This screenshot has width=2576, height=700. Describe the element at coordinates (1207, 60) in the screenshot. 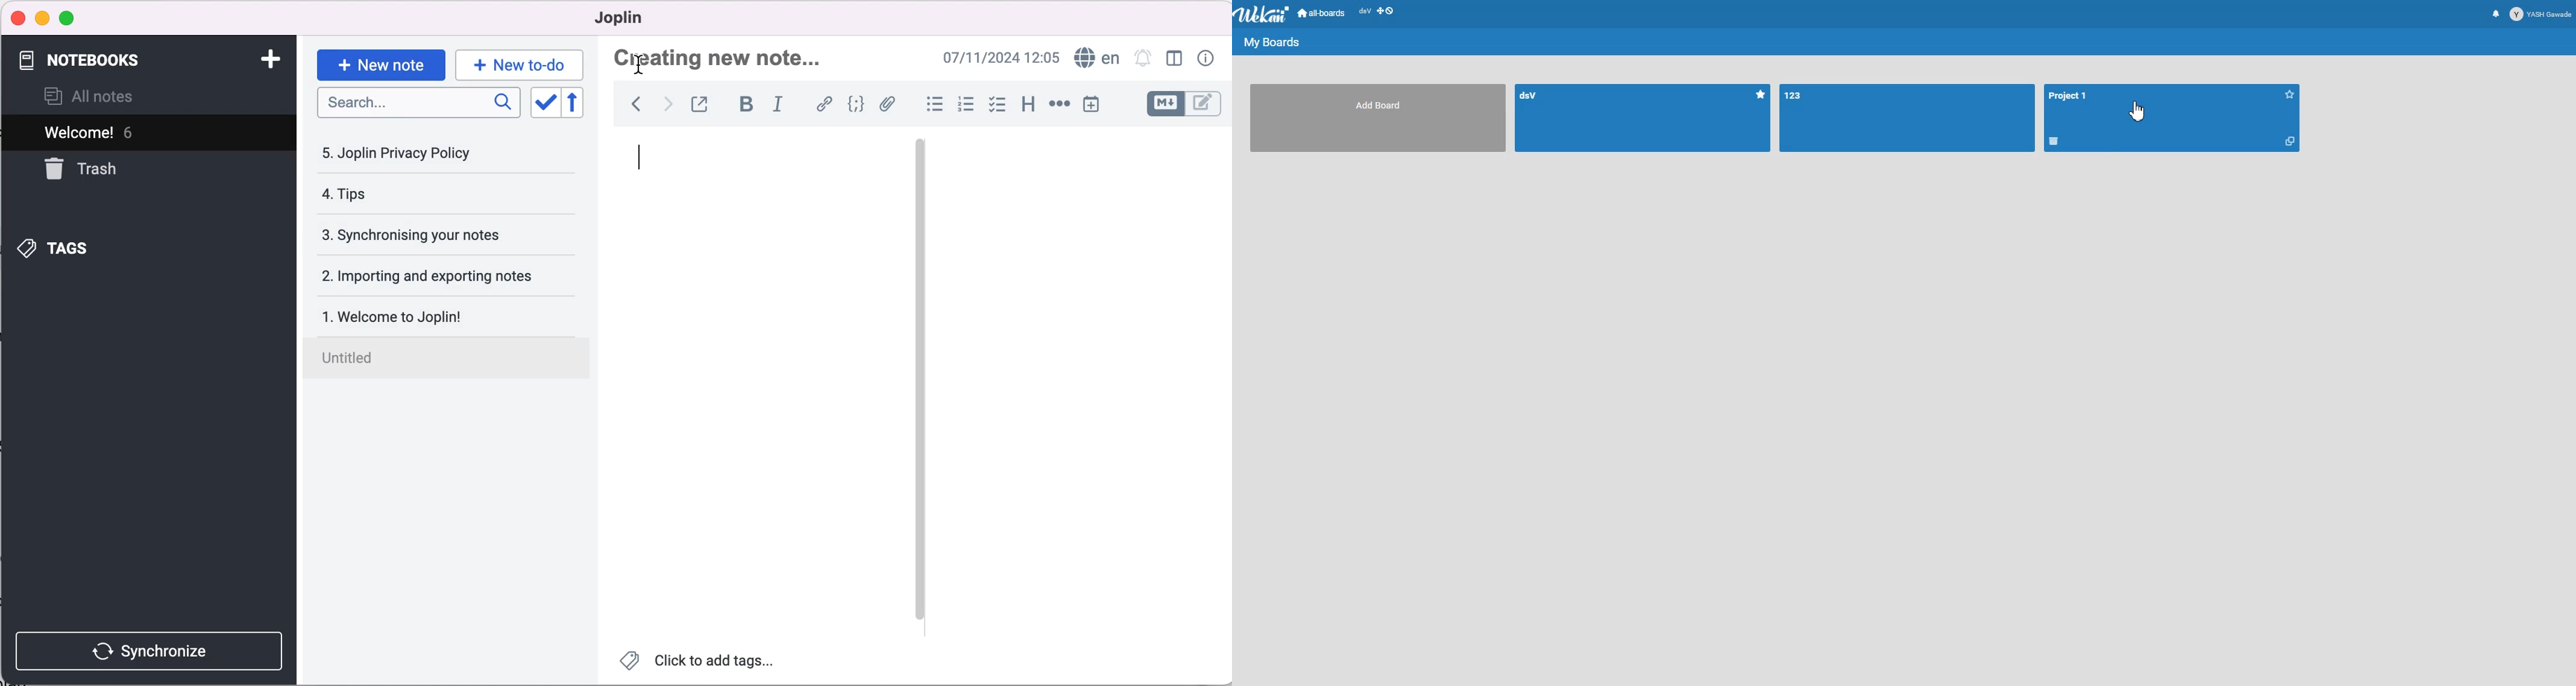

I see `note properties` at that location.